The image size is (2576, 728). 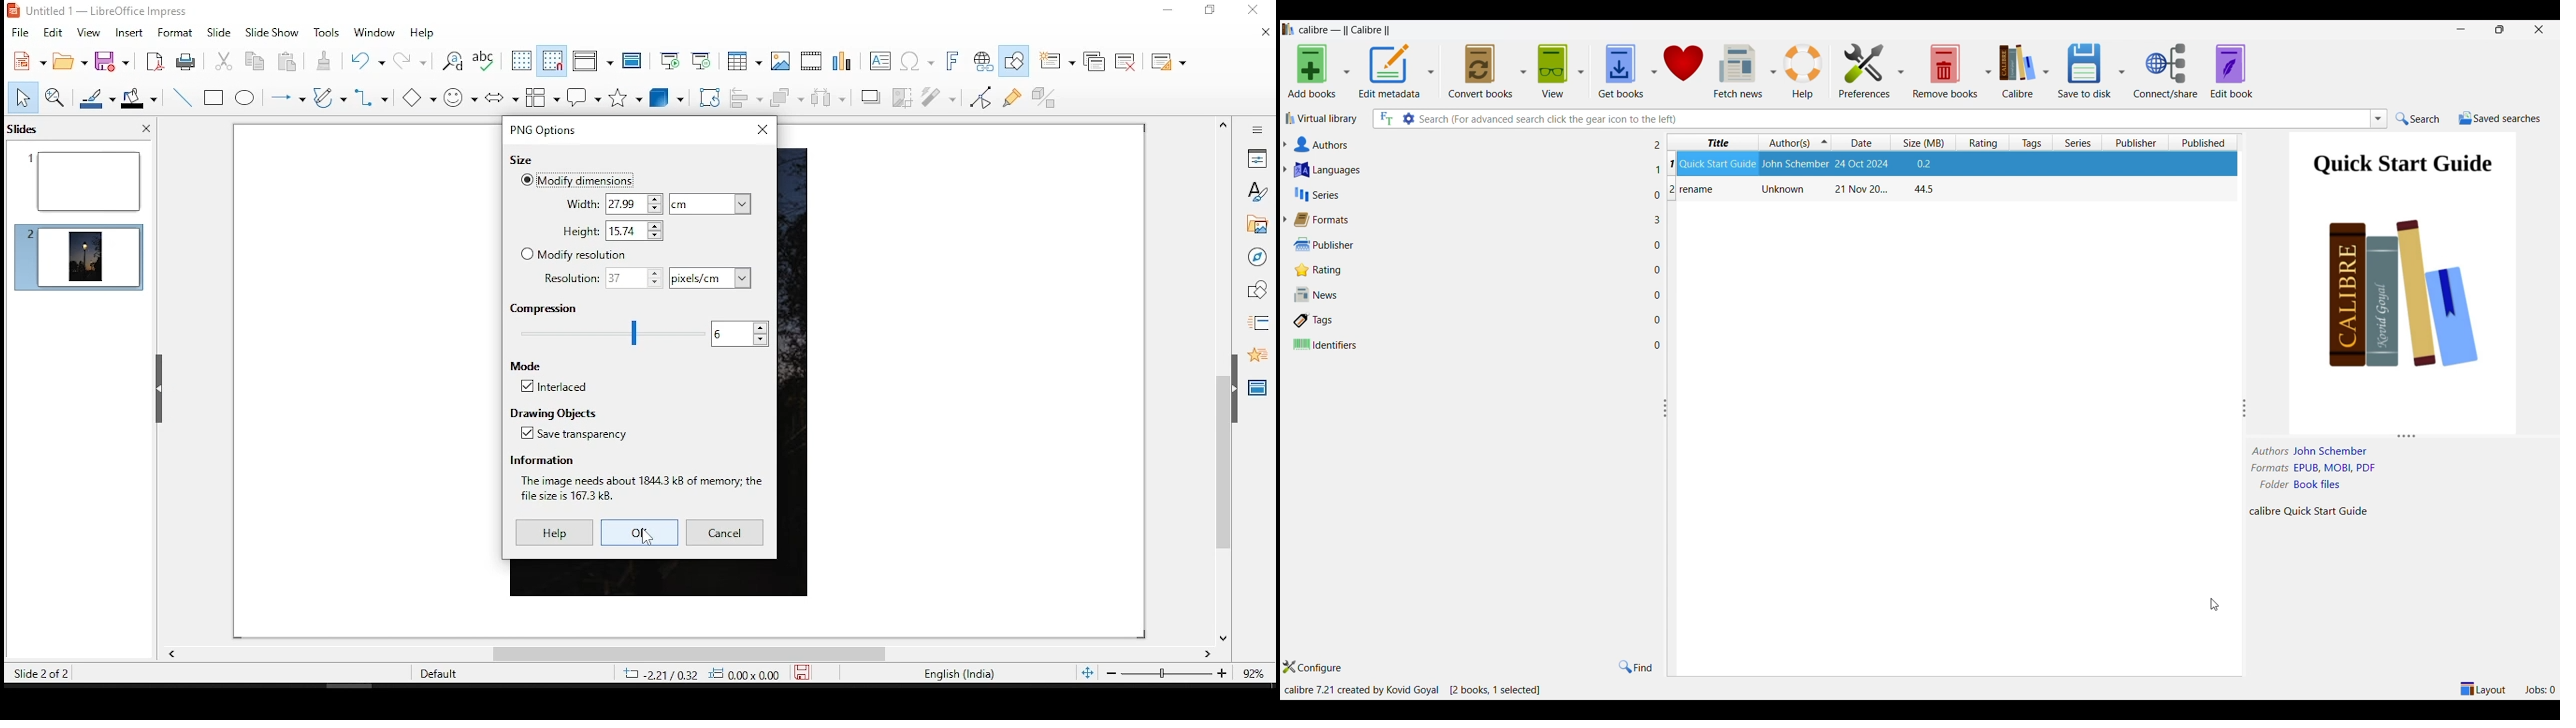 What do you see at coordinates (1653, 72) in the screenshot?
I see `Get book options` at bounding box center [1653, 72].